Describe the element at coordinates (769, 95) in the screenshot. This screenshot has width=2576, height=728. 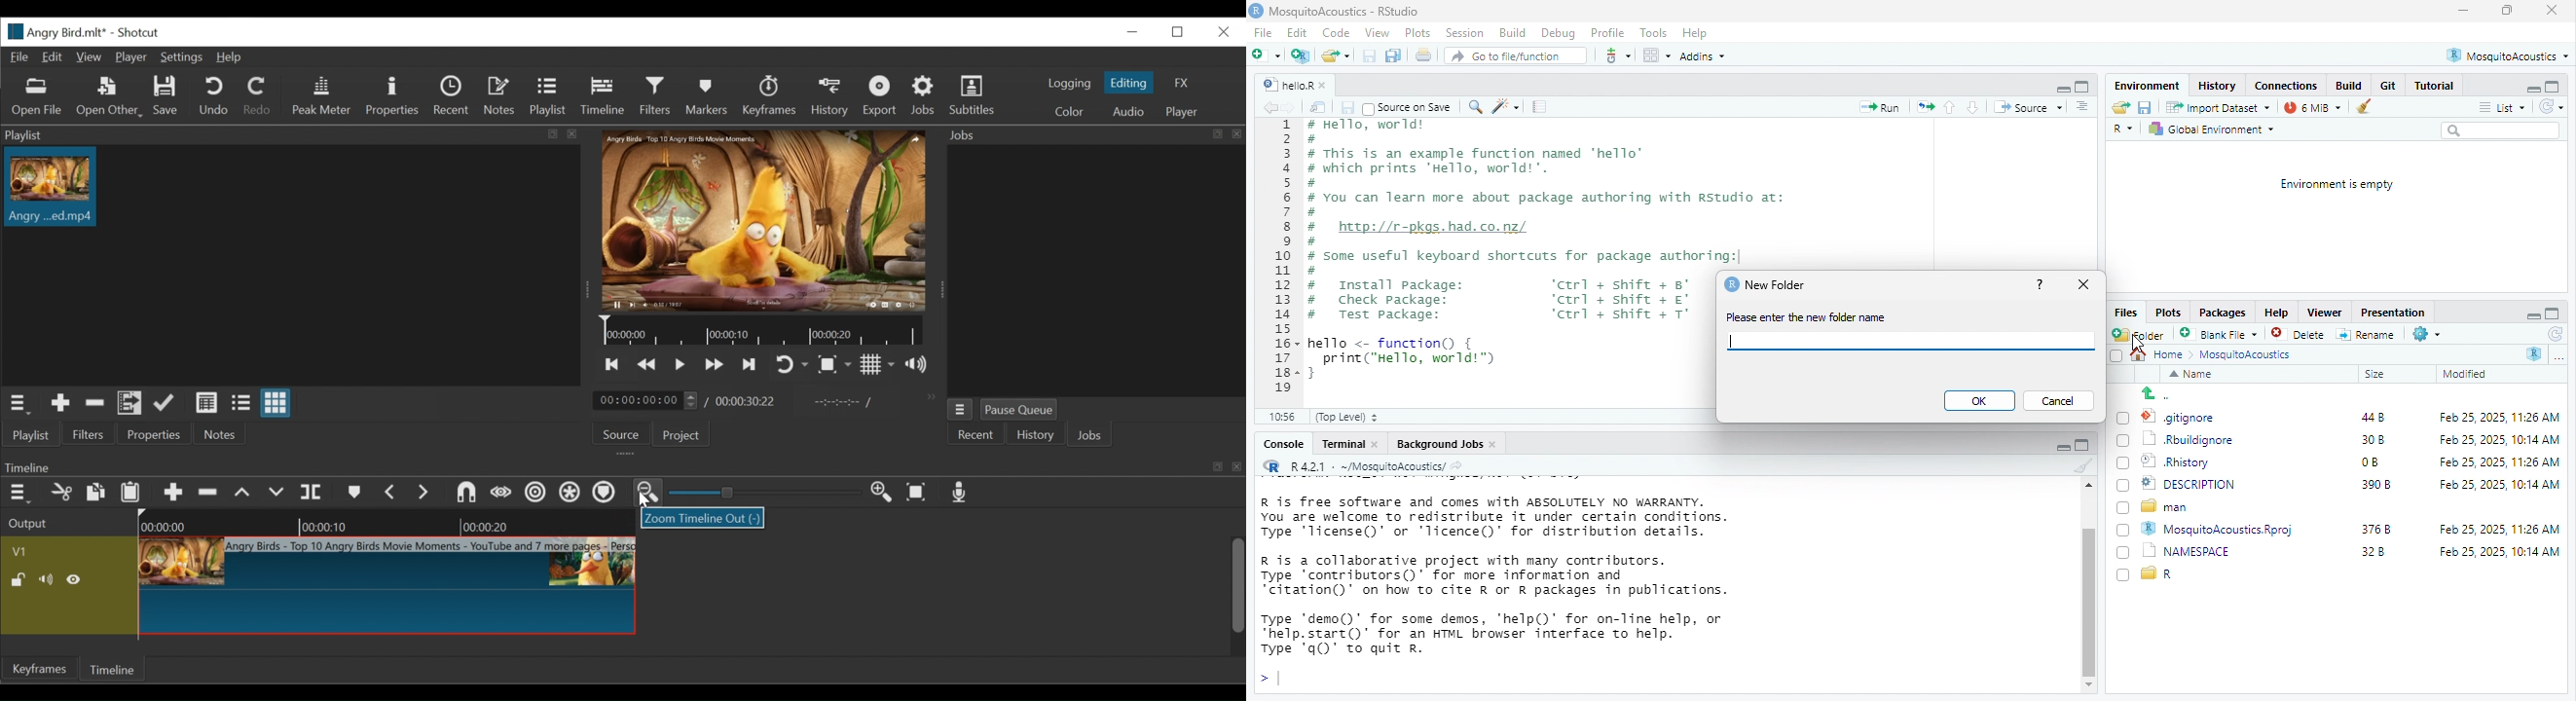
I see `Keyframes` at that location.